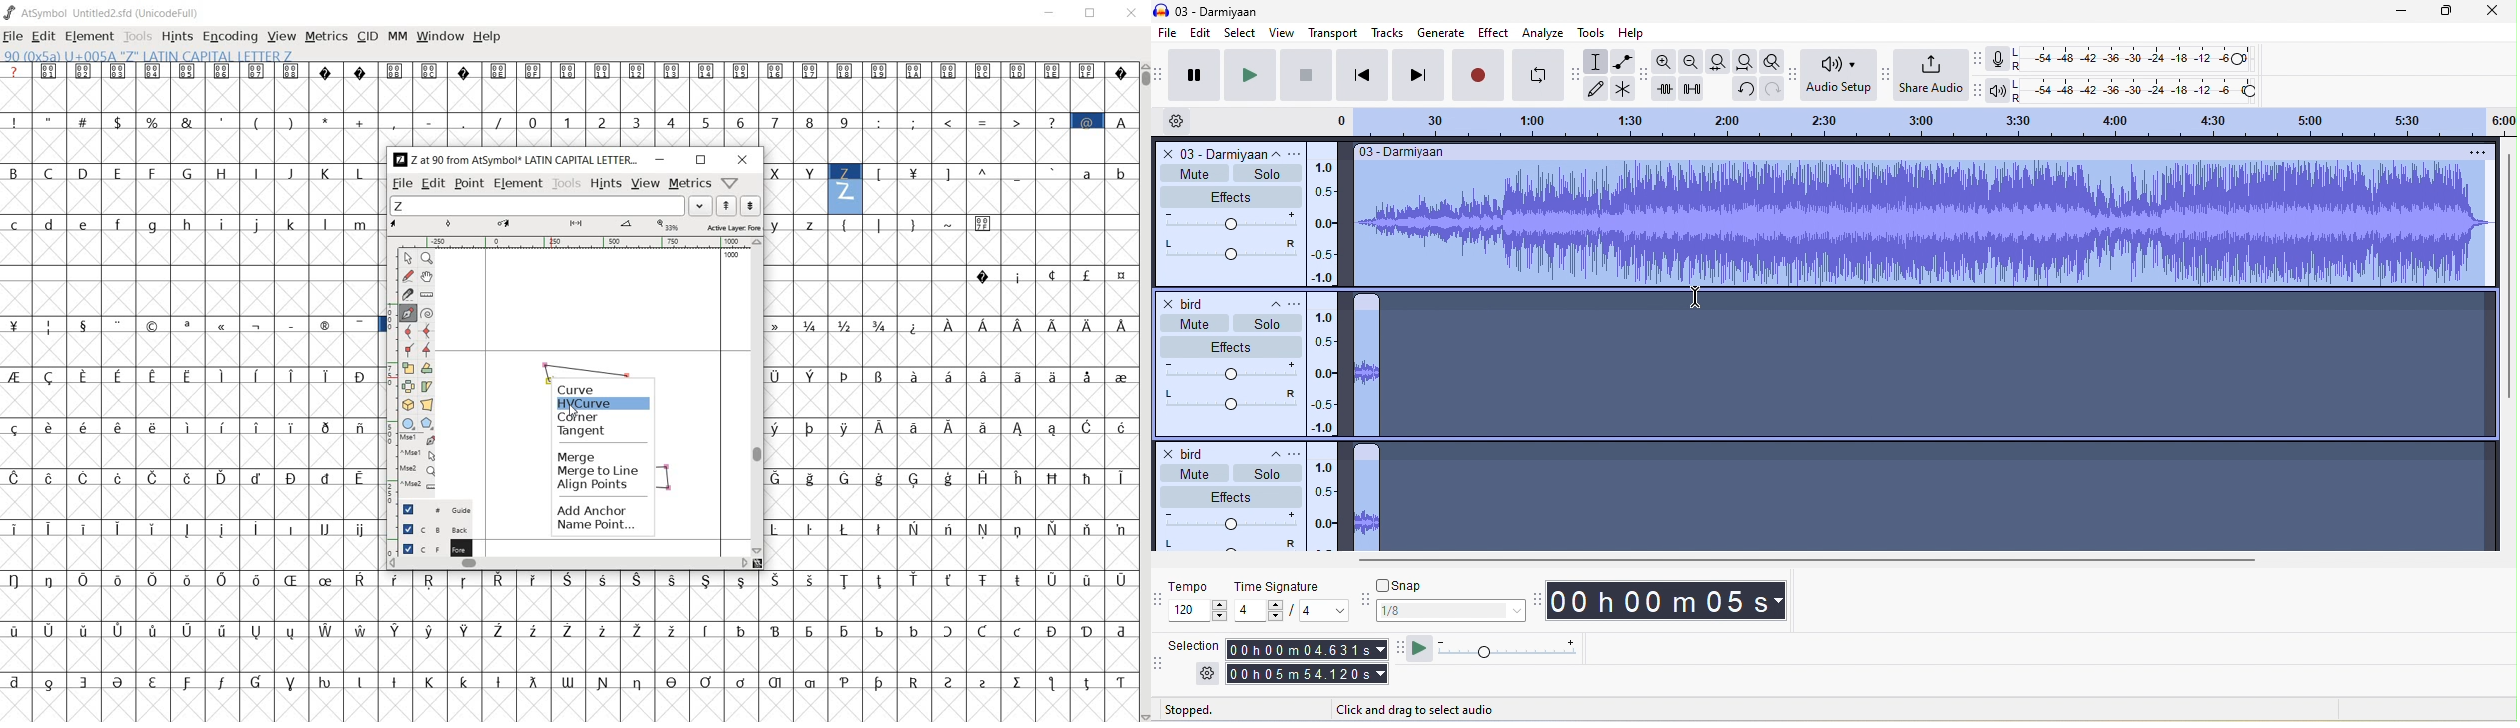 The image size is (2520, 728). Describe the element at coordinates (1399, 649) in the screenshot. I see `audacity play at speed toolbar` at that location.